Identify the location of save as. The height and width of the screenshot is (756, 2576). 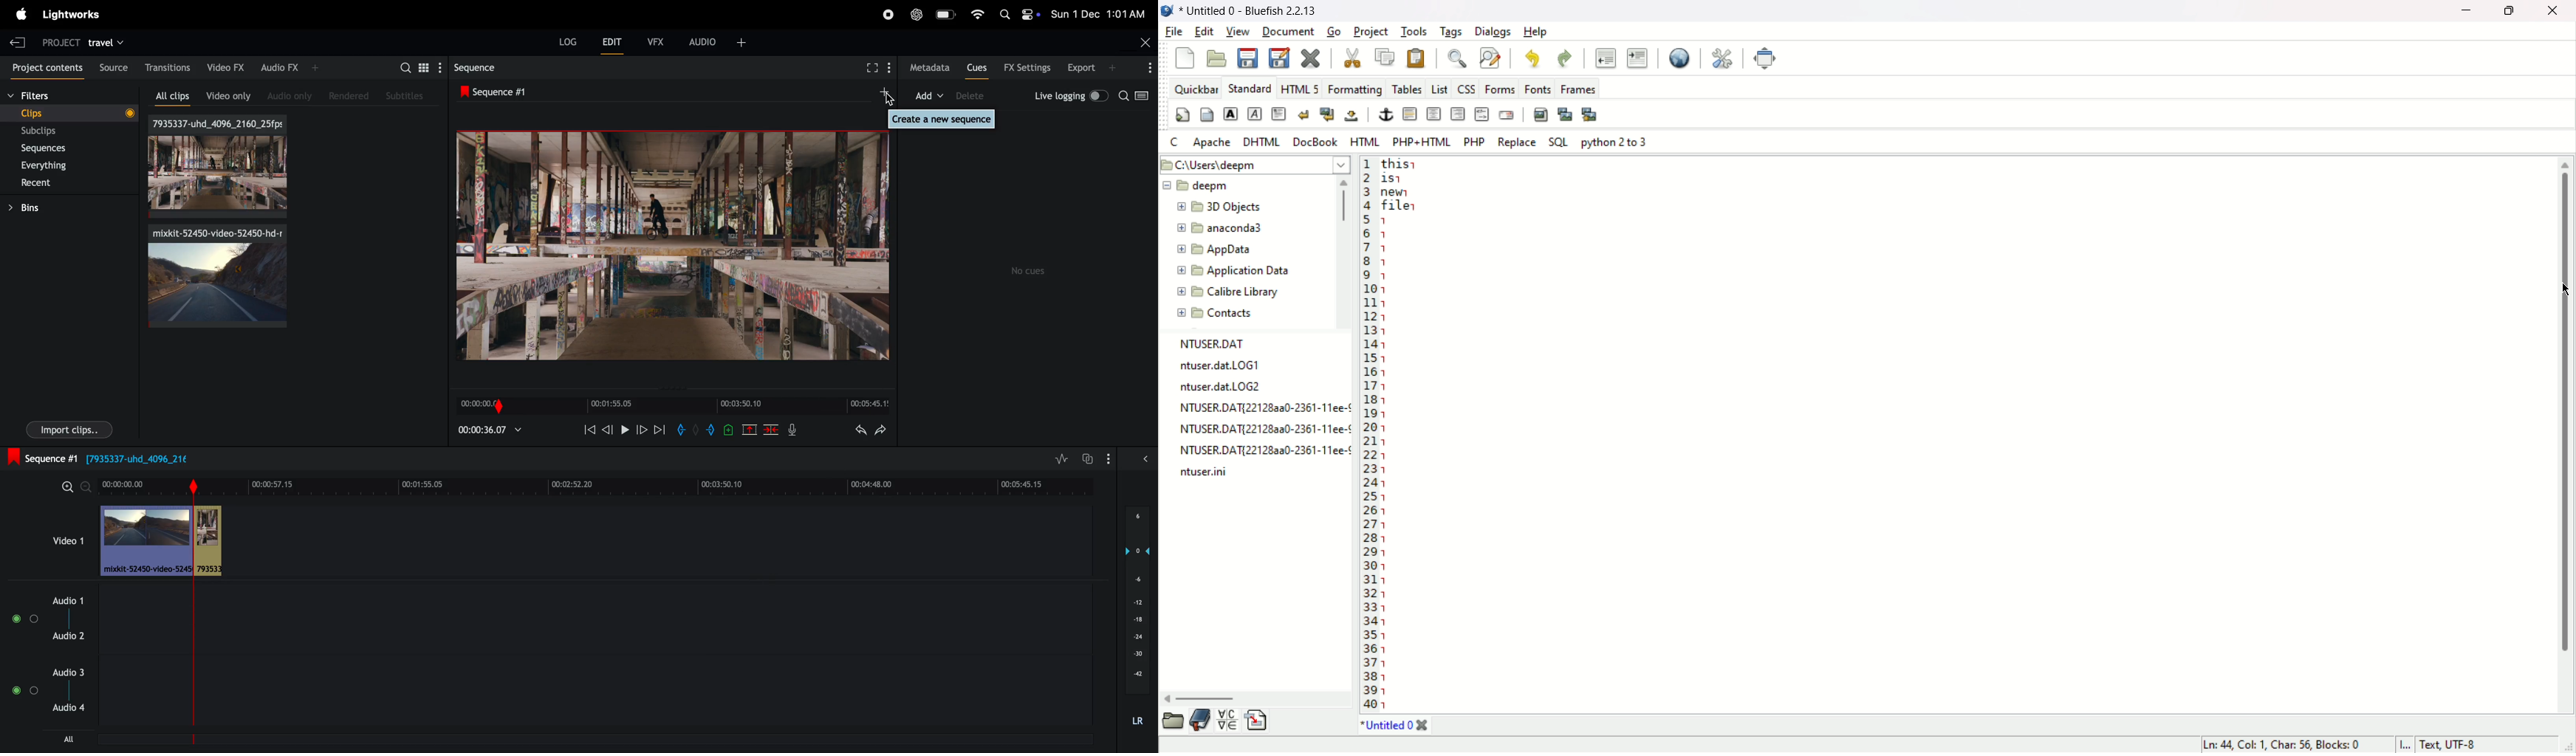
(1278, 58).